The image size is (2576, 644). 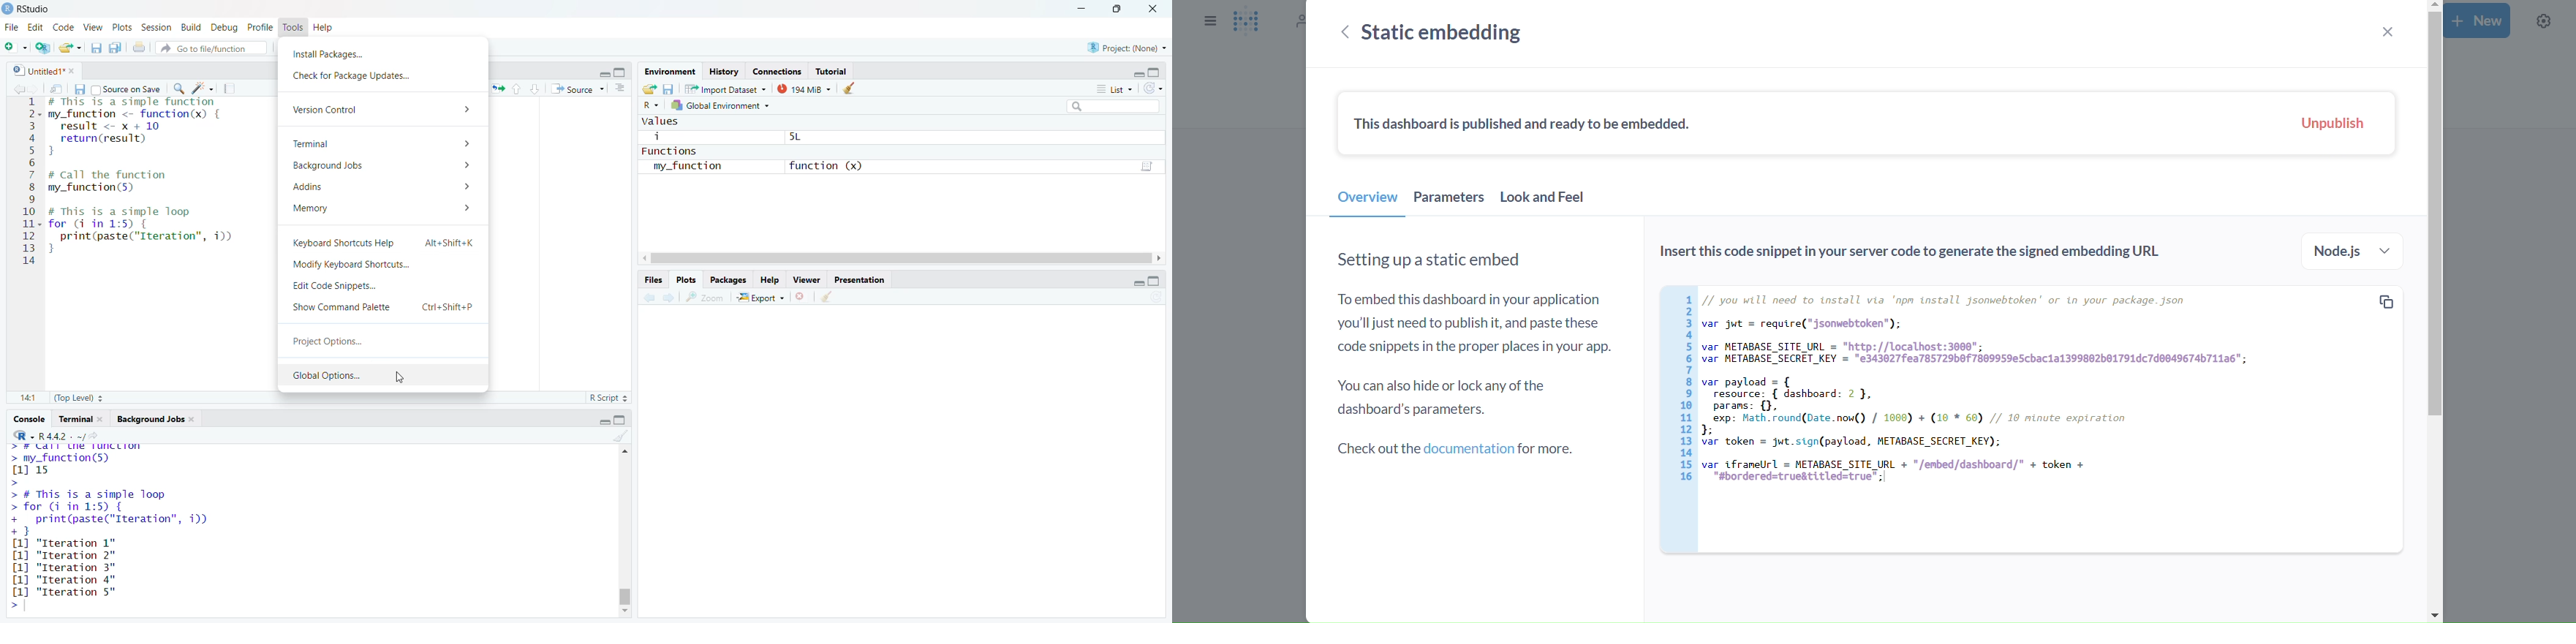 I want to click on Project Options..., so click(x=332, y=342).